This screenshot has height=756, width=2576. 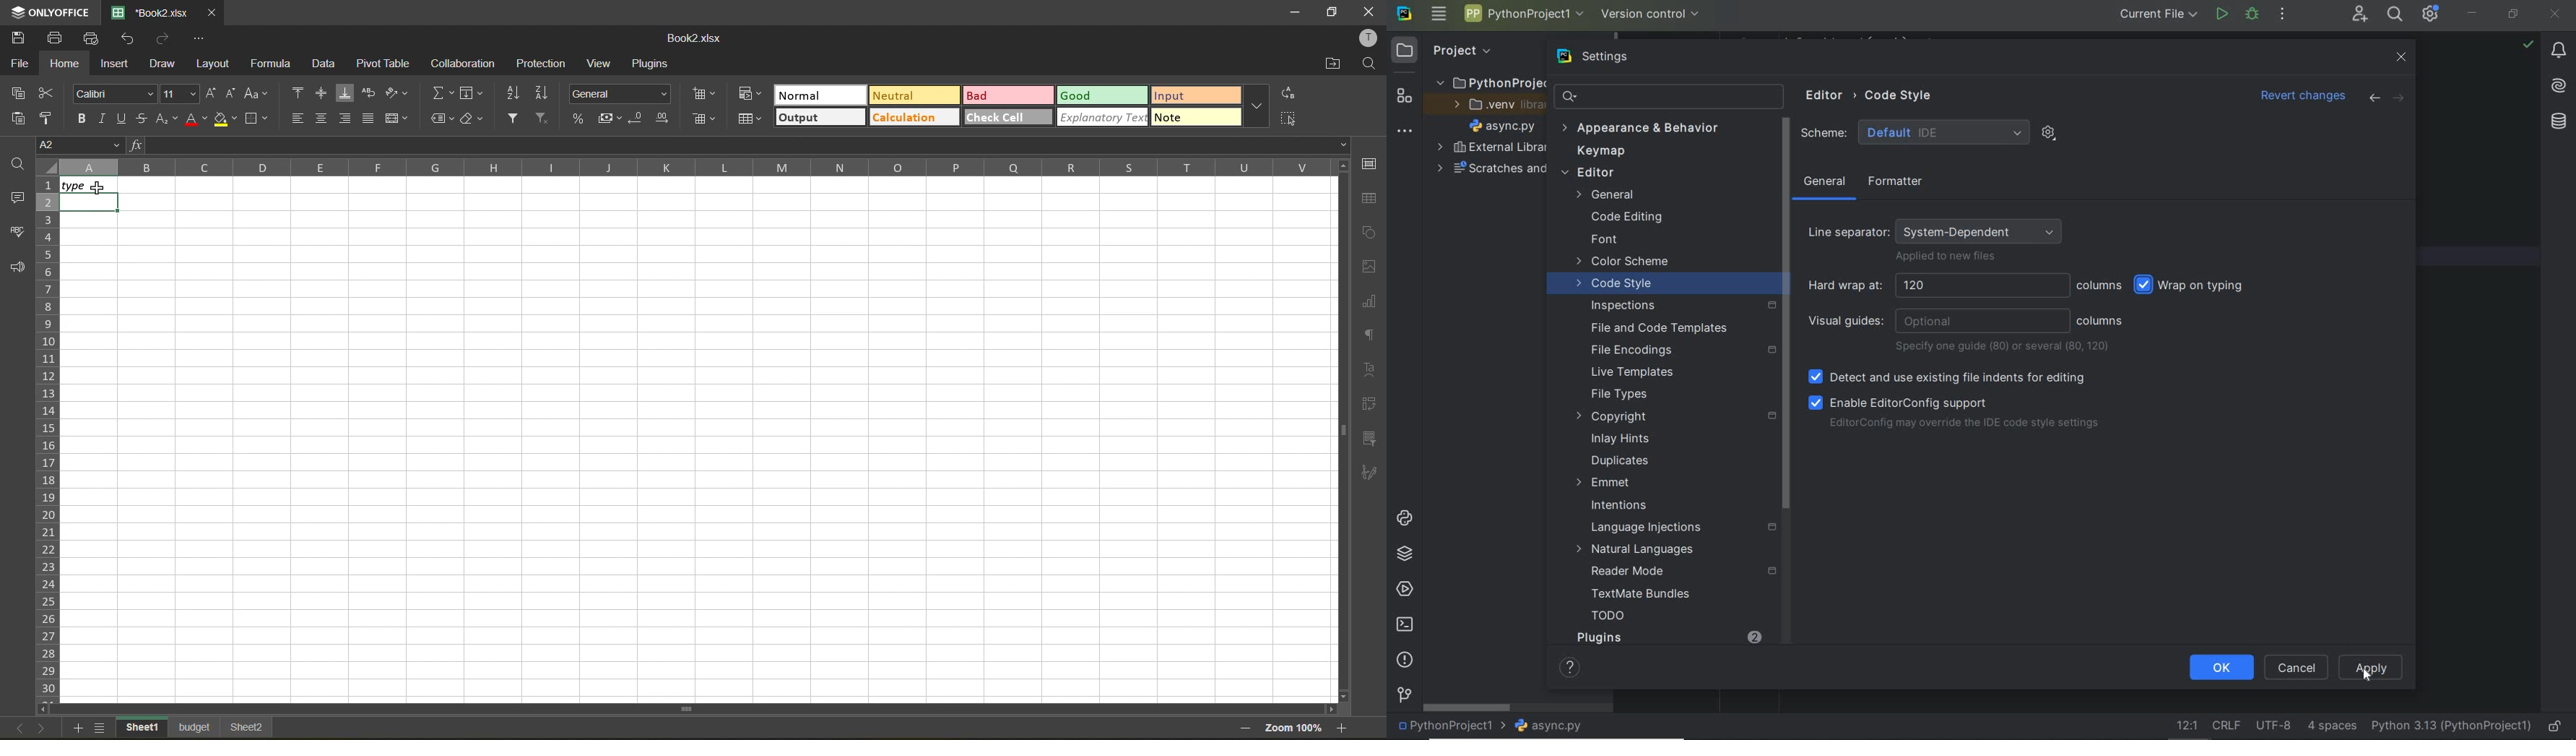 I want to click on quick print, so click(x=92, y=38).